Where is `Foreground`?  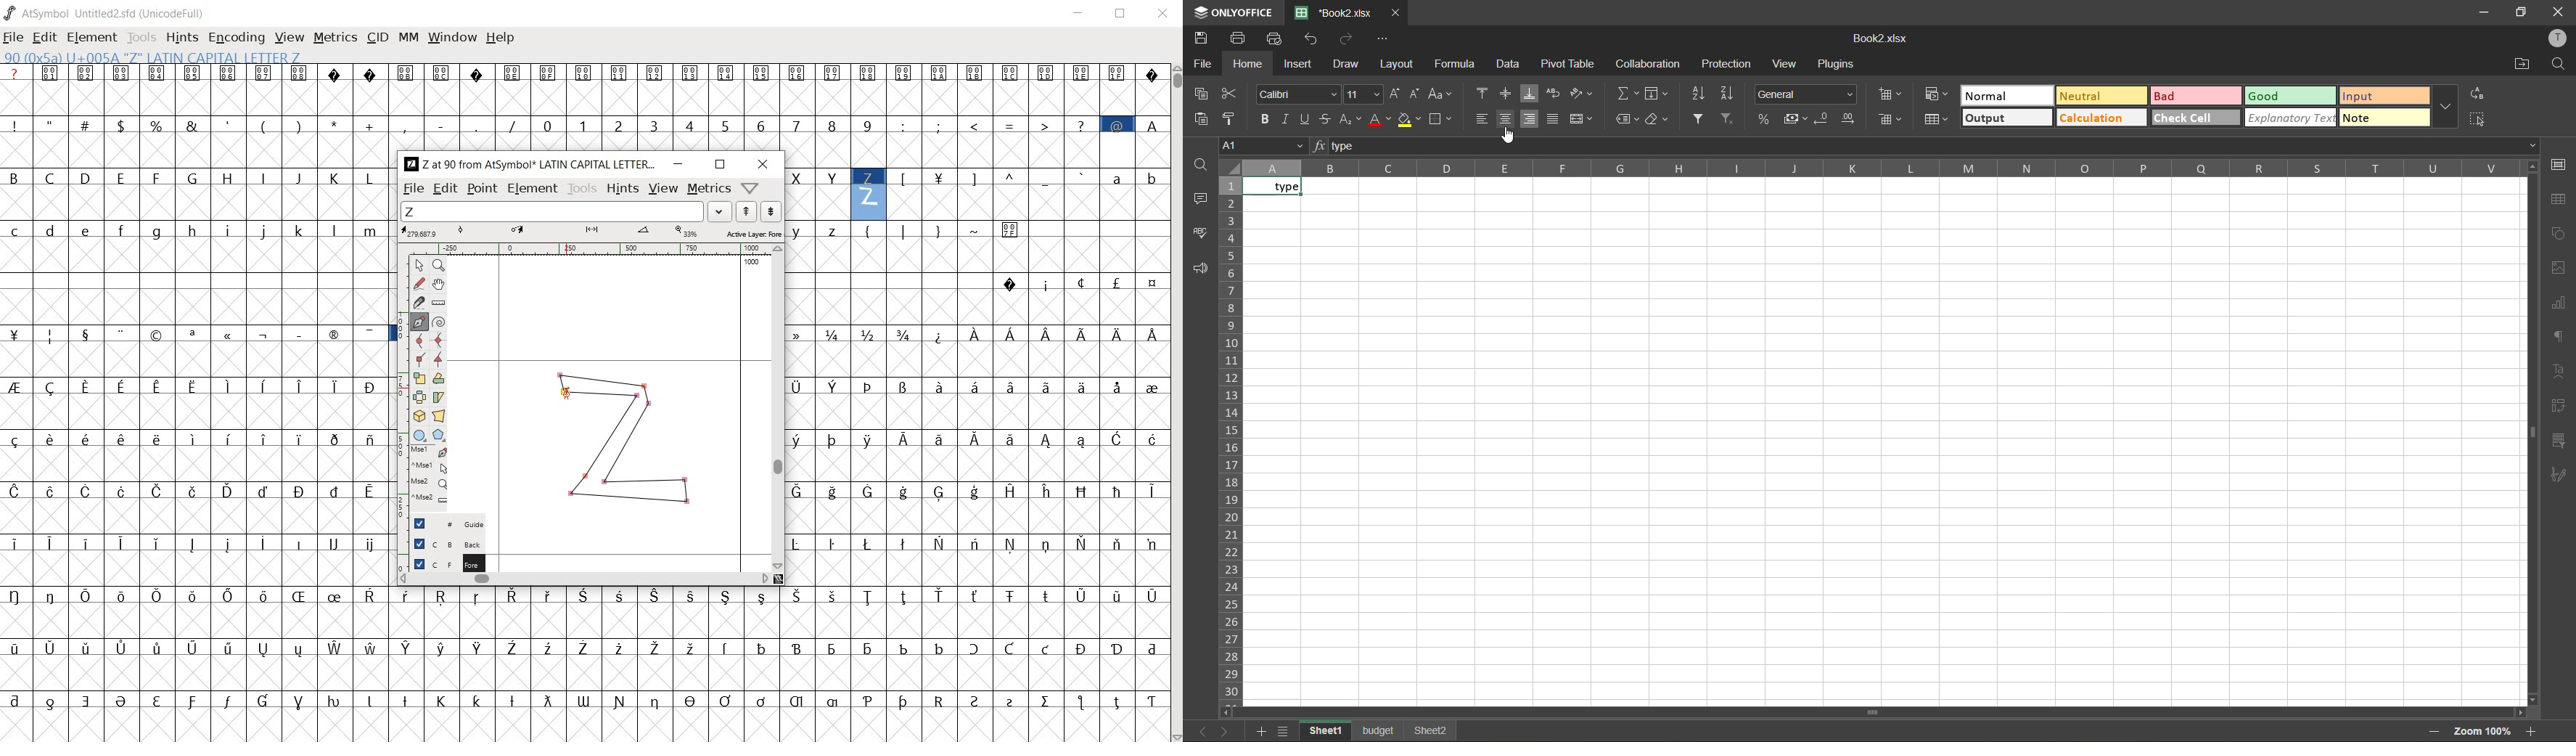 Foreground is located at coordinates (443, 563).